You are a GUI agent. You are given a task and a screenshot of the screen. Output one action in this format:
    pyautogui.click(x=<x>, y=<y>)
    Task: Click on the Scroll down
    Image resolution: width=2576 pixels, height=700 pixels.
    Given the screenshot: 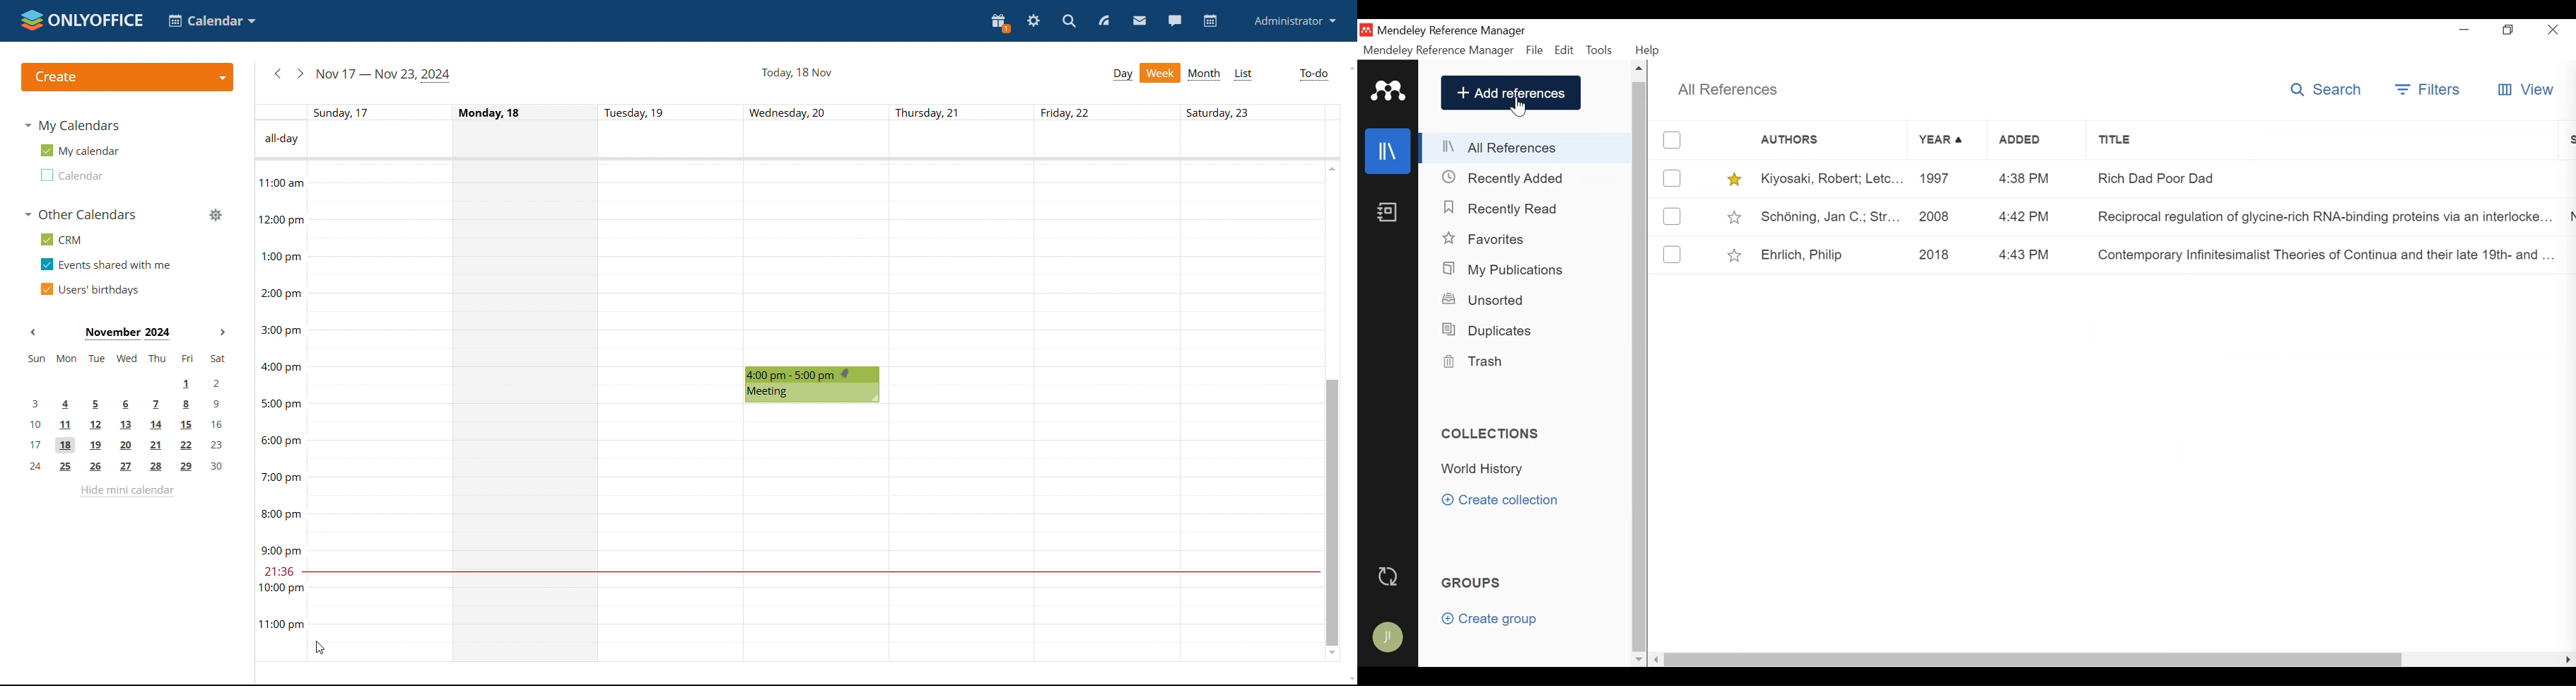 What is the action you would take?
    pyautogui.click(x=1639, y=658)
    